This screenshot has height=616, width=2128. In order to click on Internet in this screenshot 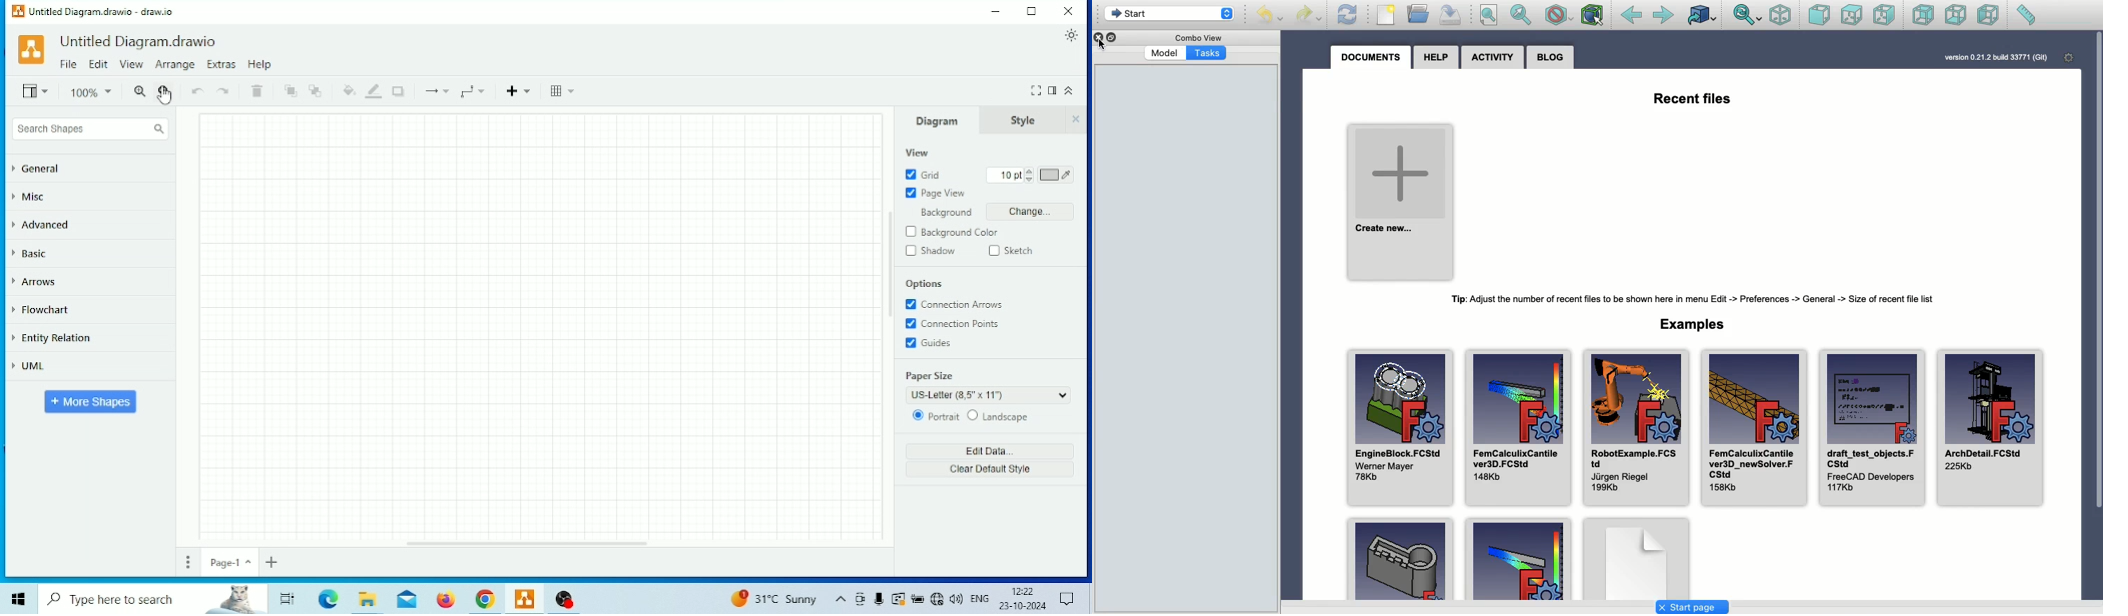, I will do `click(937, 598)`.